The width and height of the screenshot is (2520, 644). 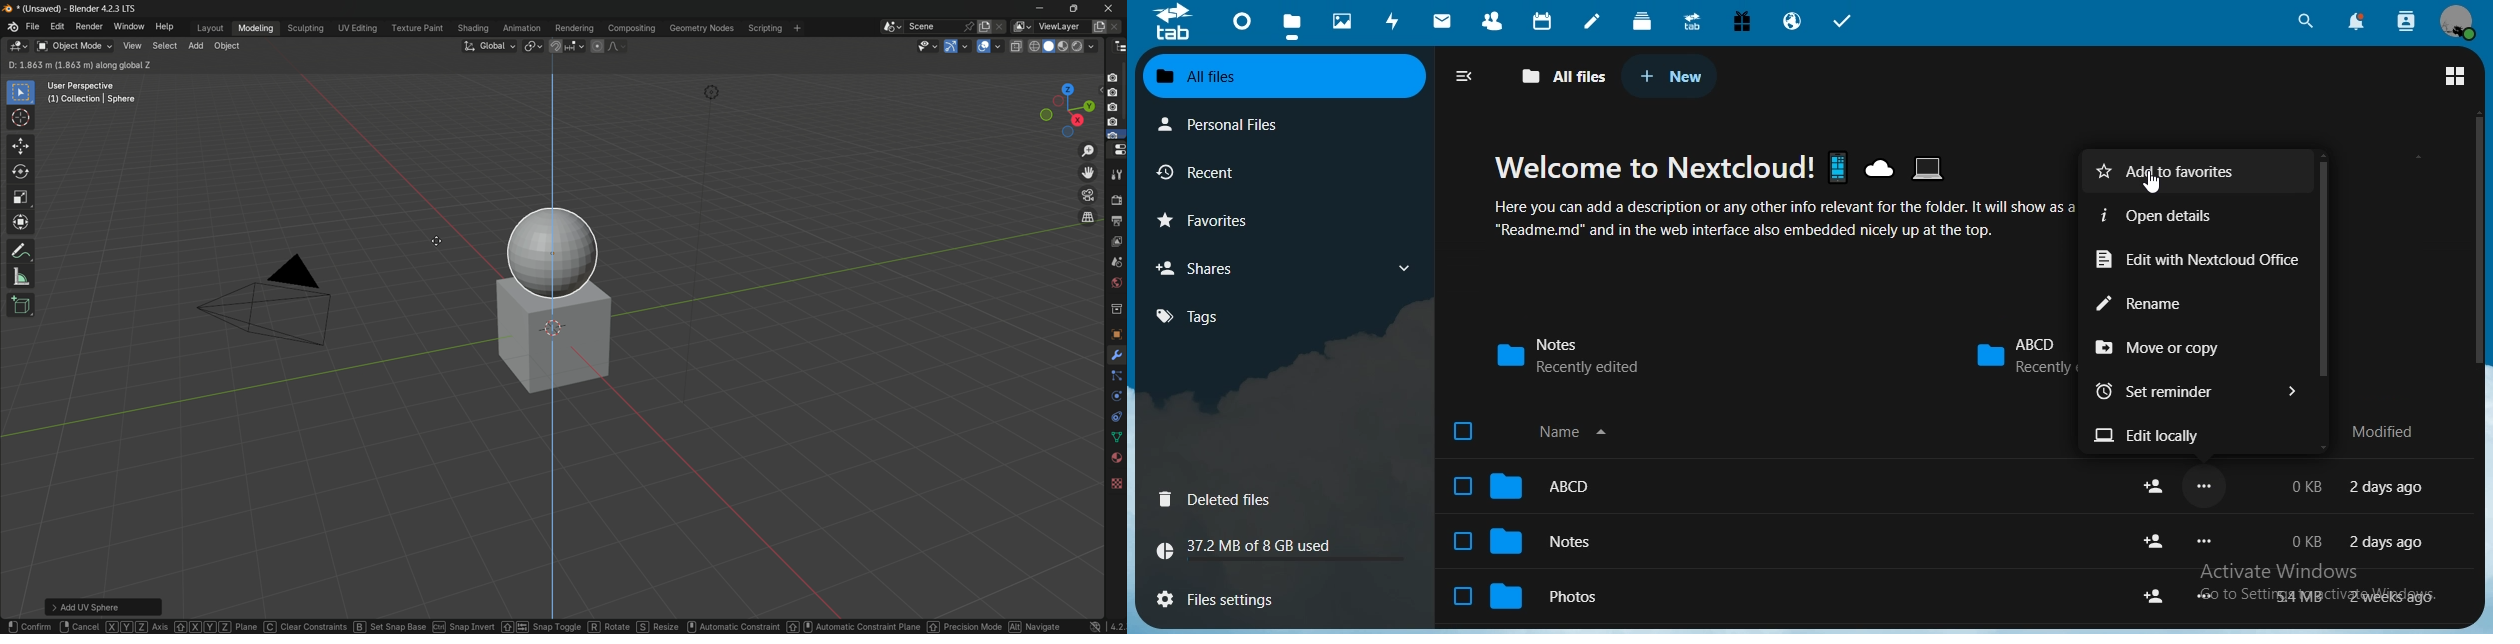 I want to click on subtract existing selection, so click(x=43, y=65).